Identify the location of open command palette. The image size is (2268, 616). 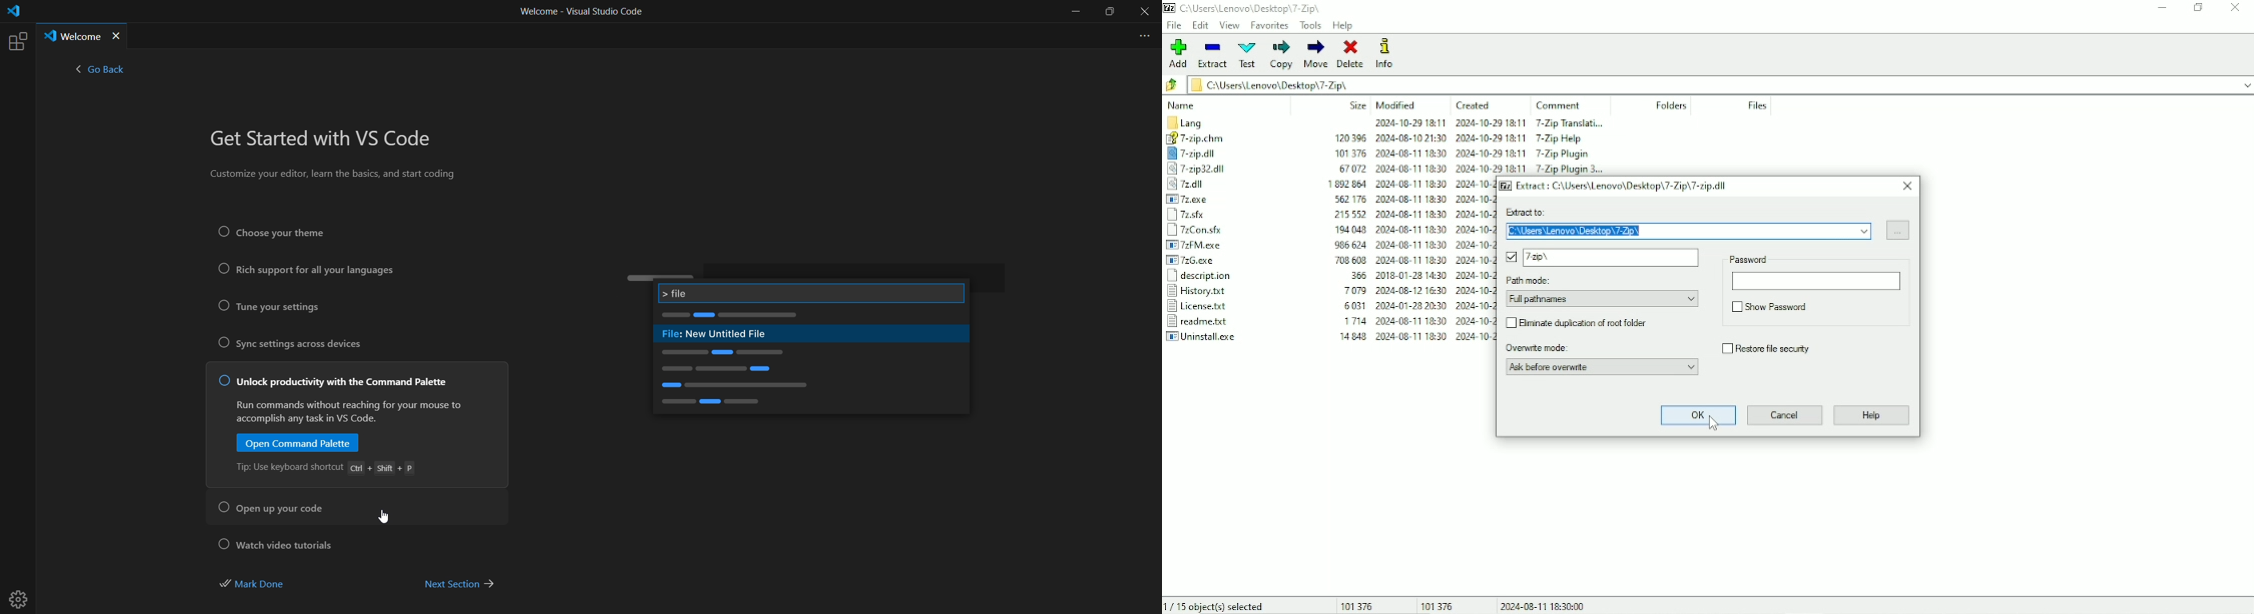
(299, 444).